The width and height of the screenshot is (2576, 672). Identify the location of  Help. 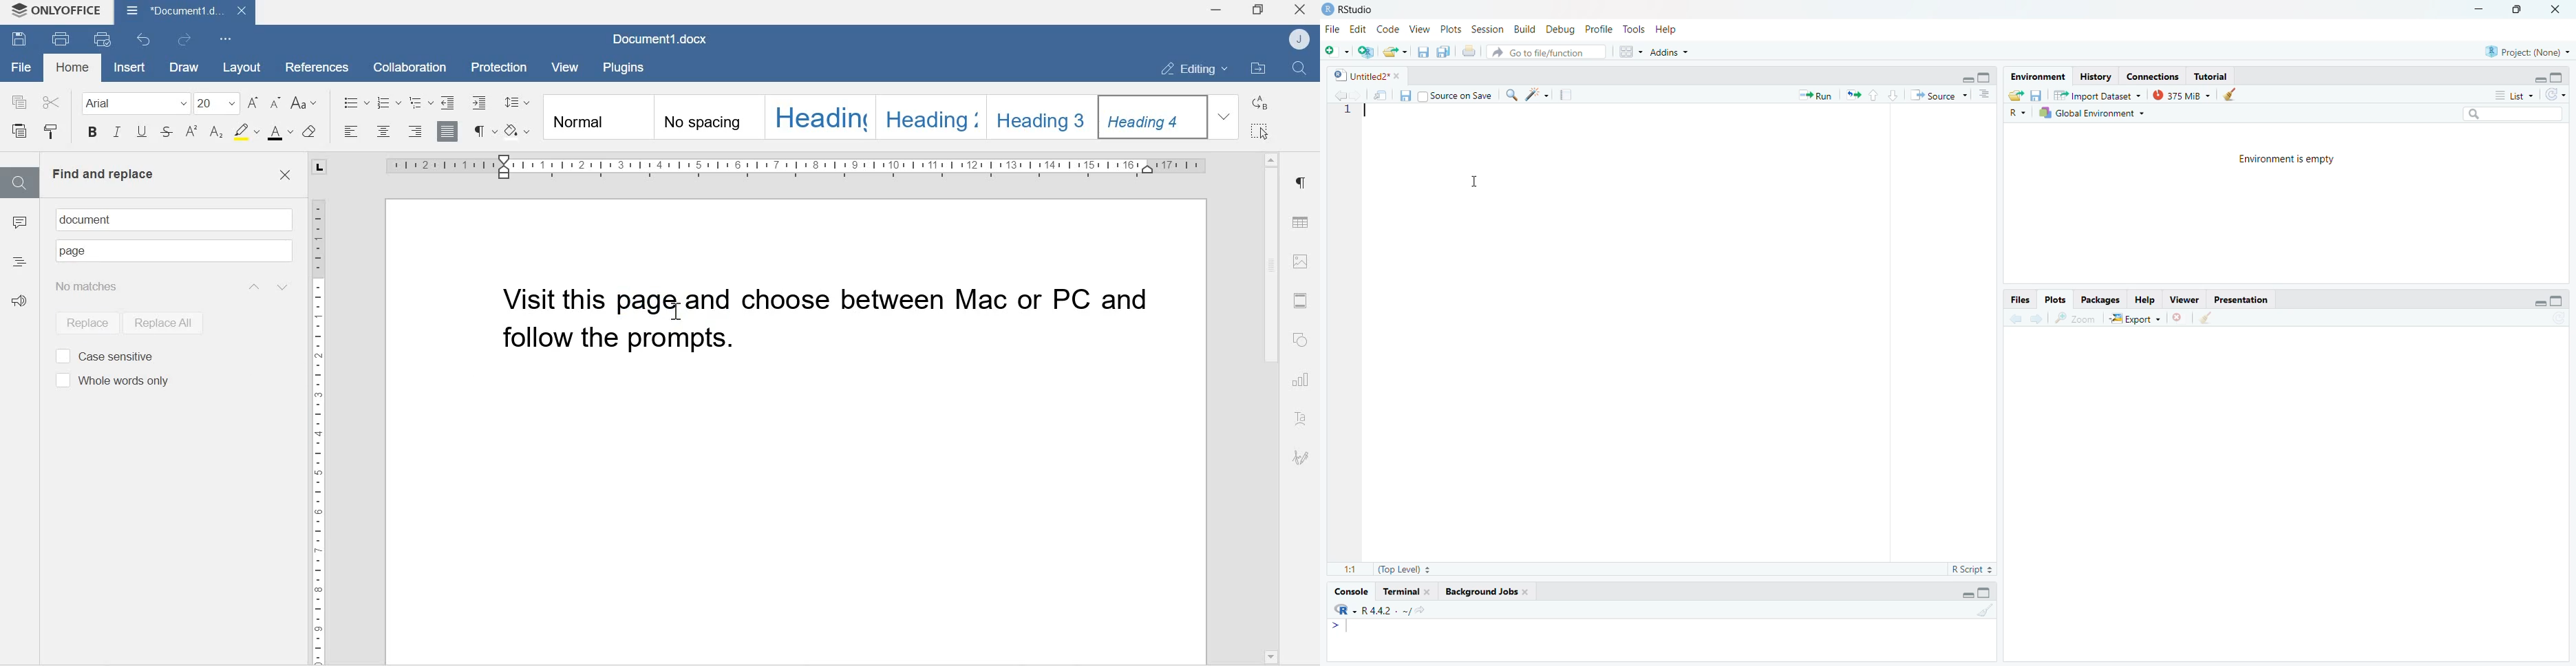
(1667, 29).